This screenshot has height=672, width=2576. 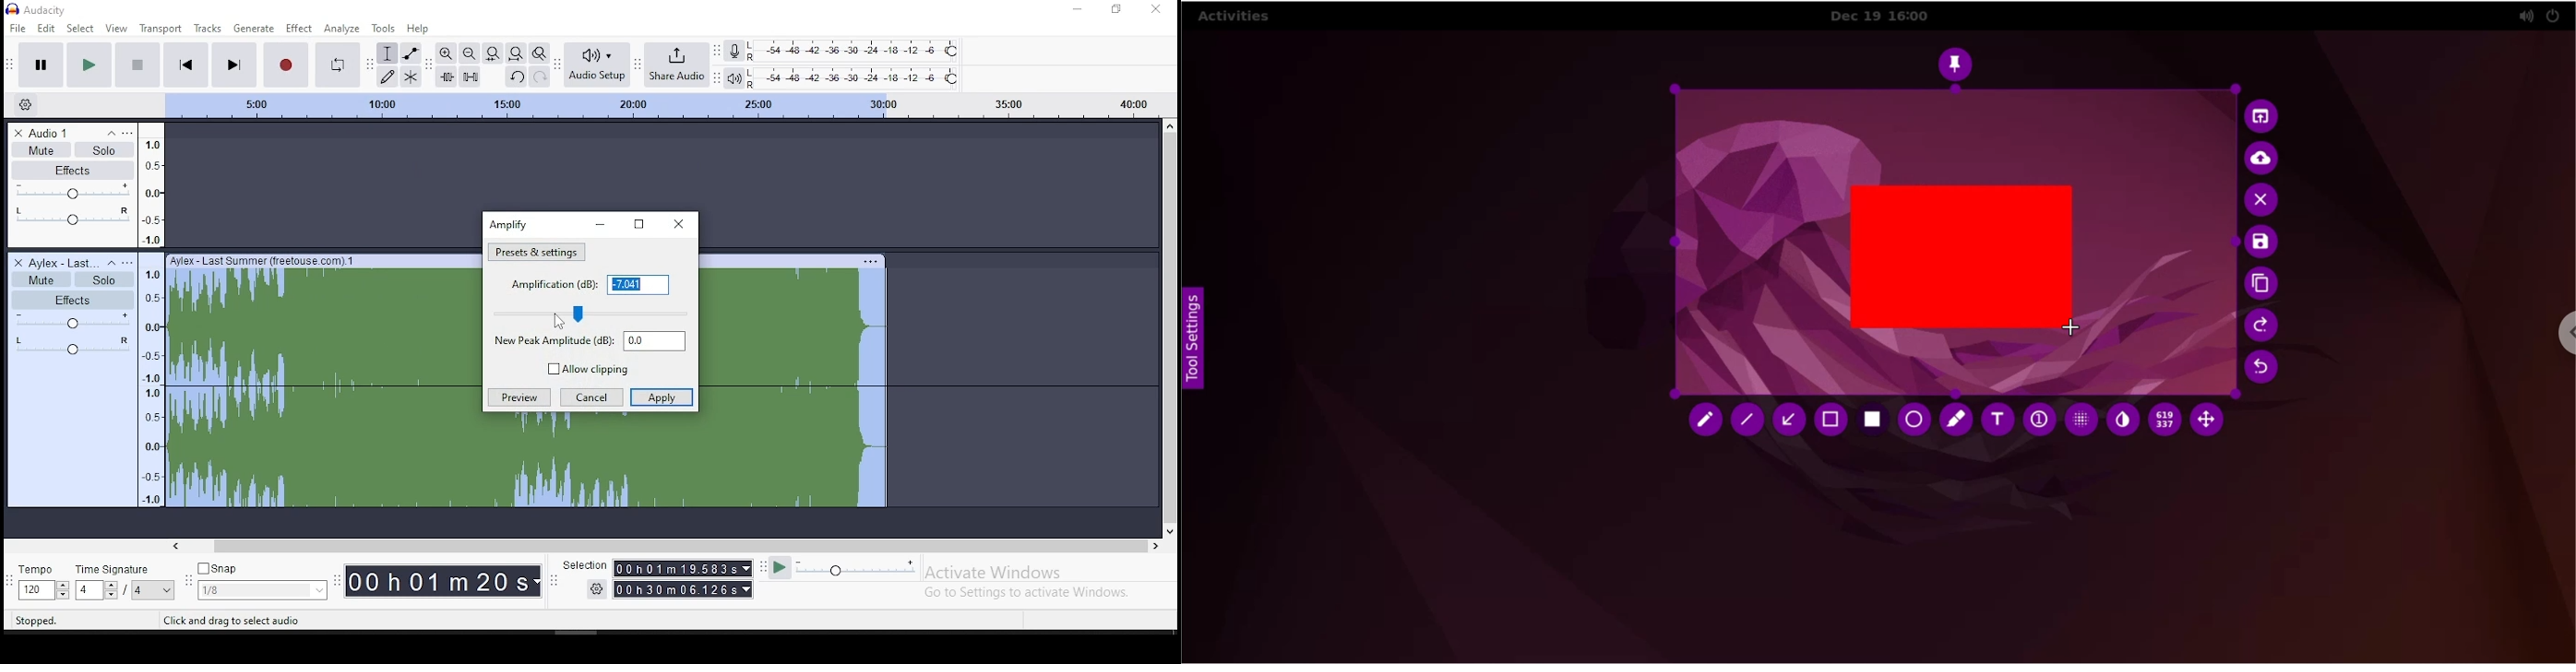 What do you see at coordinates (336, 65) in the screenshot?
I see `enable looping` at bounding box center [336, 65].